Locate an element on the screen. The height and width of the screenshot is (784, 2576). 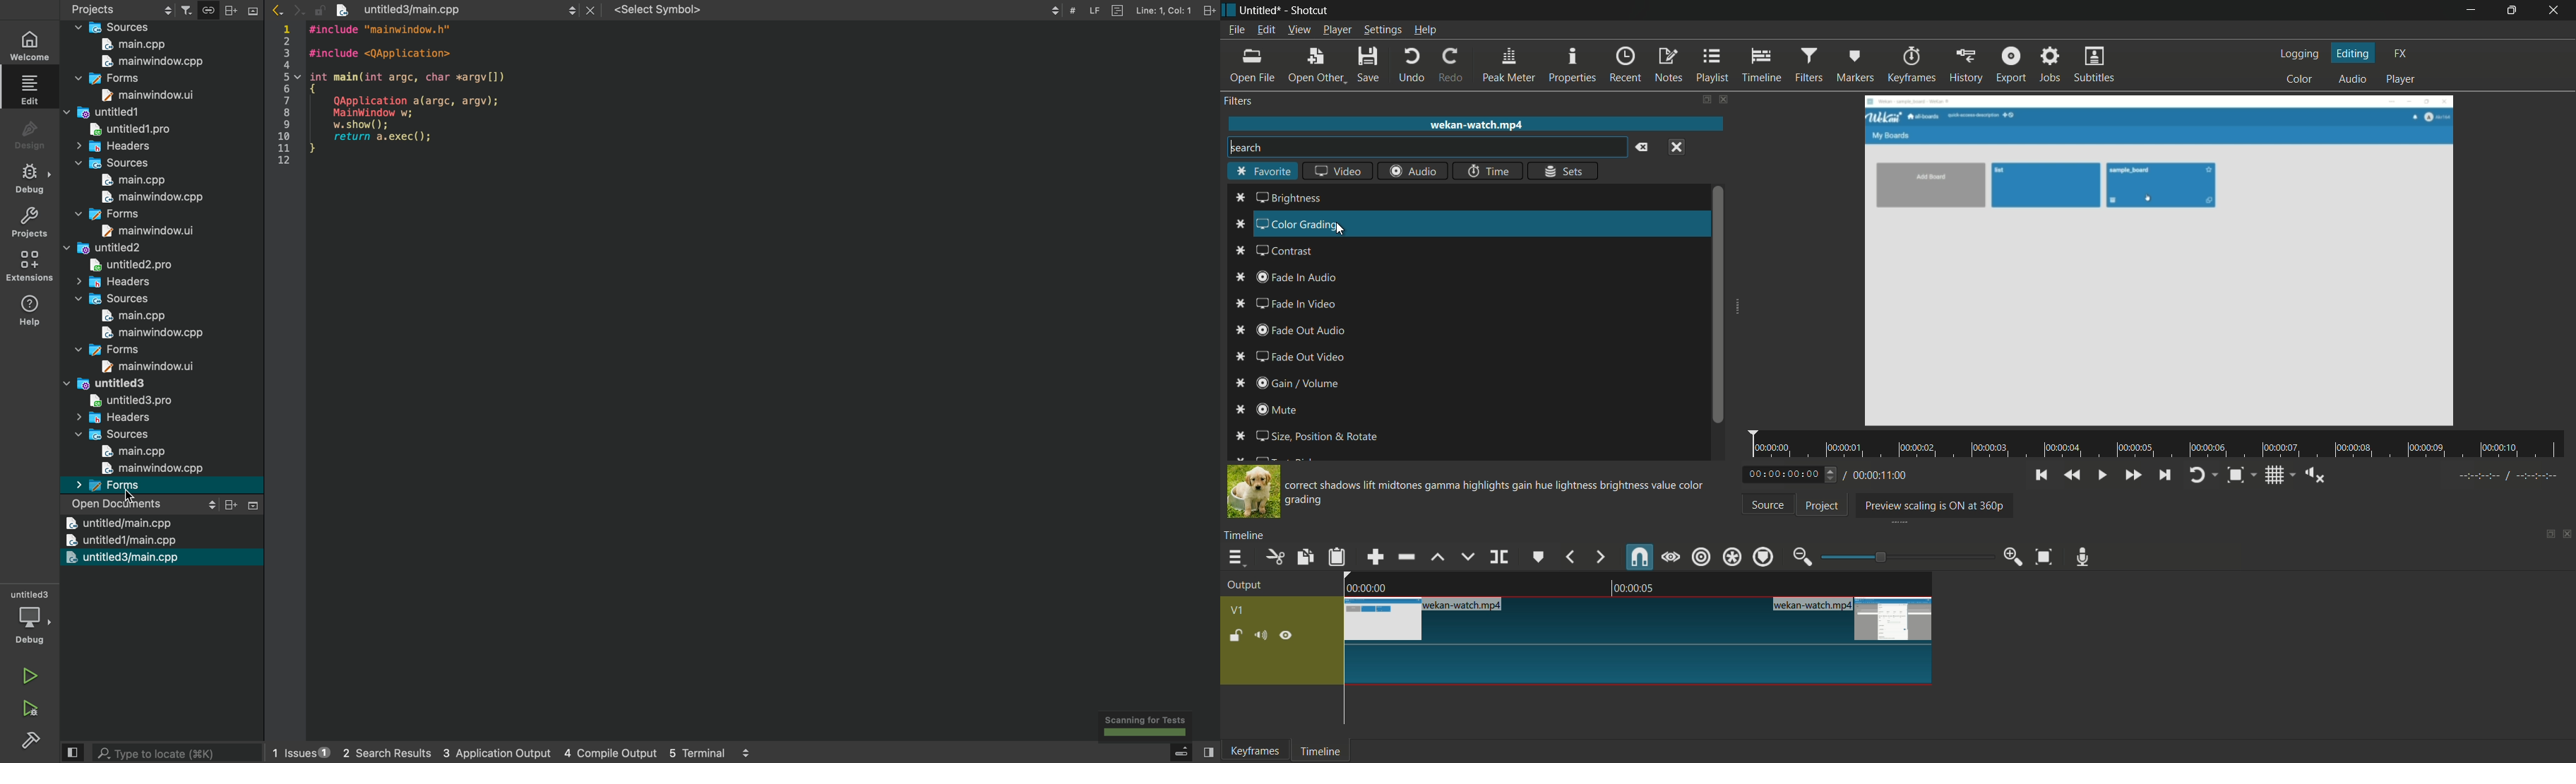
Main is located at coordinates (136, 46).